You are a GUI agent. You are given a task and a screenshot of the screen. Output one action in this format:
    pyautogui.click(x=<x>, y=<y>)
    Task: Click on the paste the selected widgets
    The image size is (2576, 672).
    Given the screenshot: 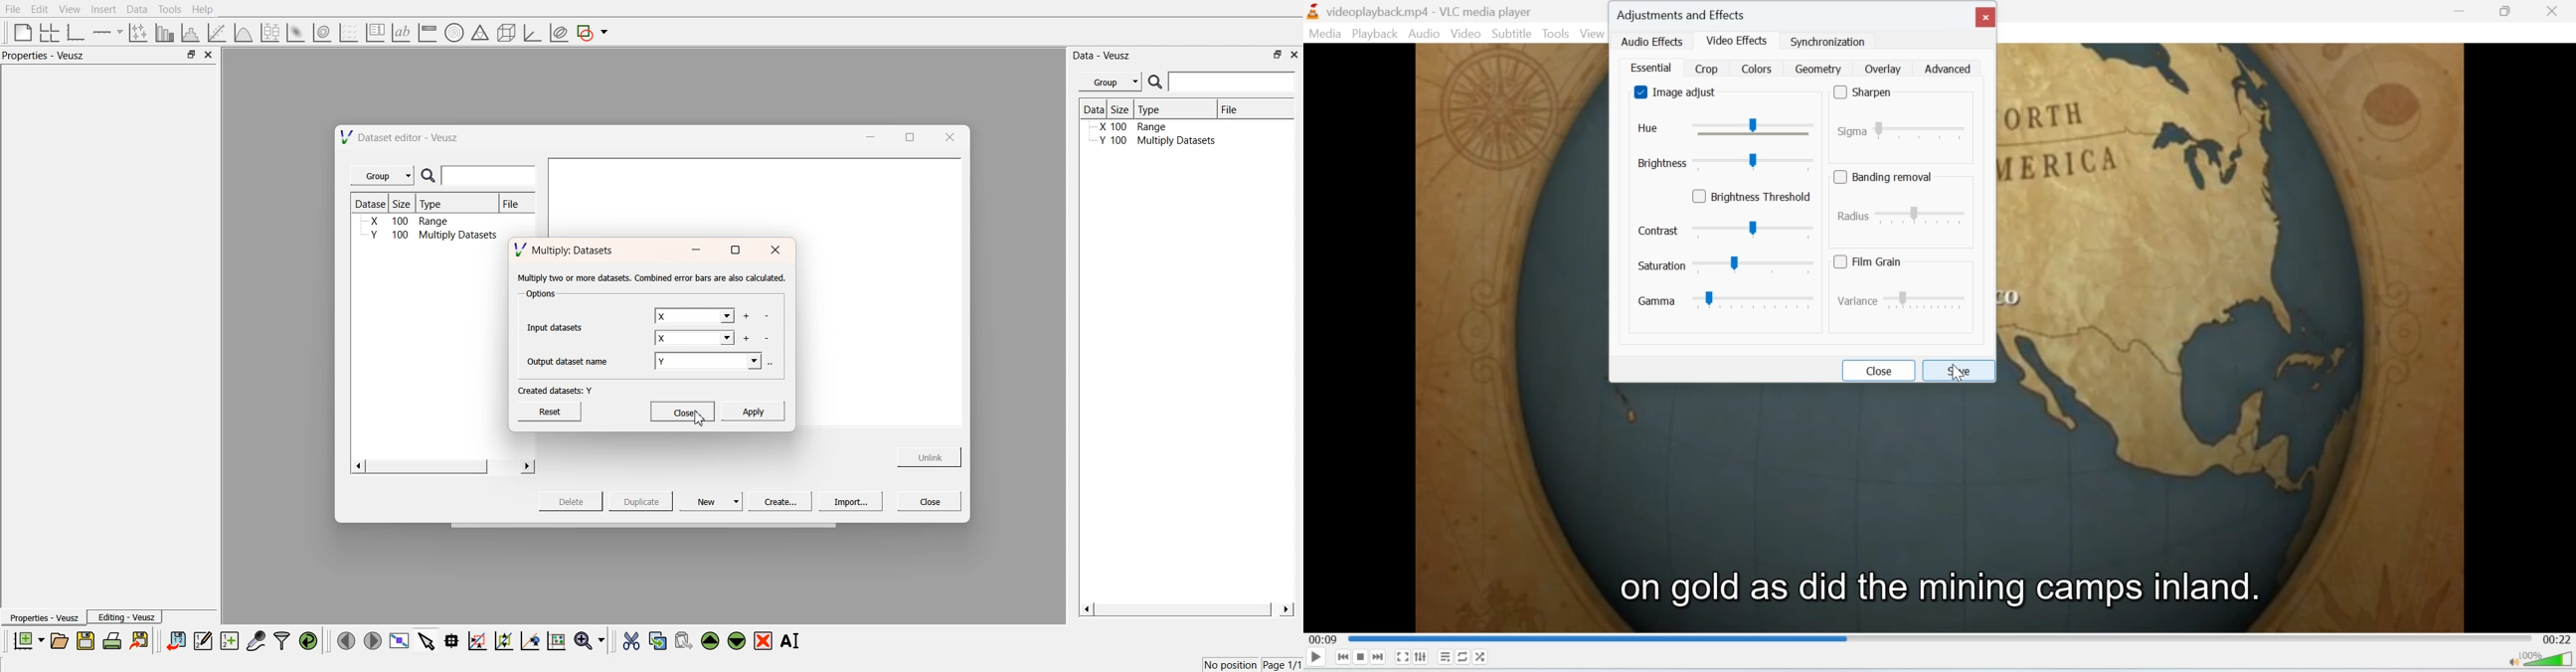 What is the action you would take?
    pyautogui.click(x=682, y=640)
    